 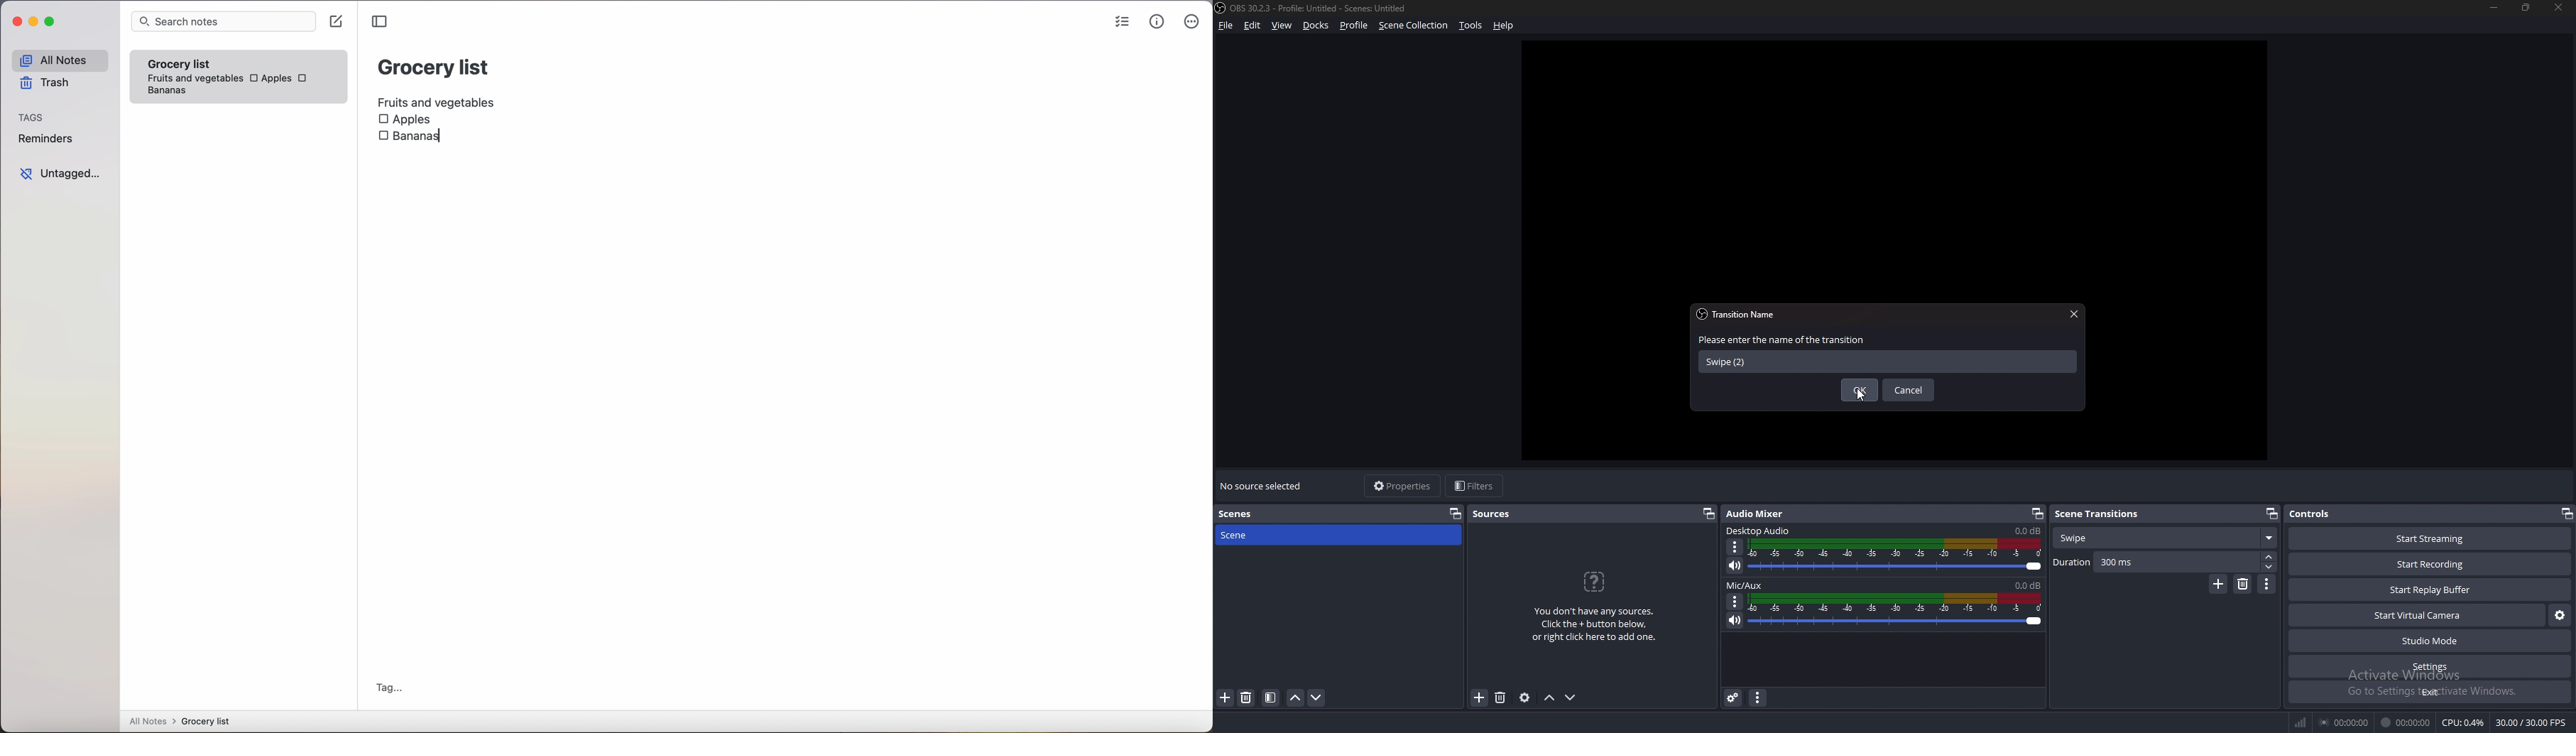 I want to click on grocery list note fruits and vegetables, so click(x=193, y=69).